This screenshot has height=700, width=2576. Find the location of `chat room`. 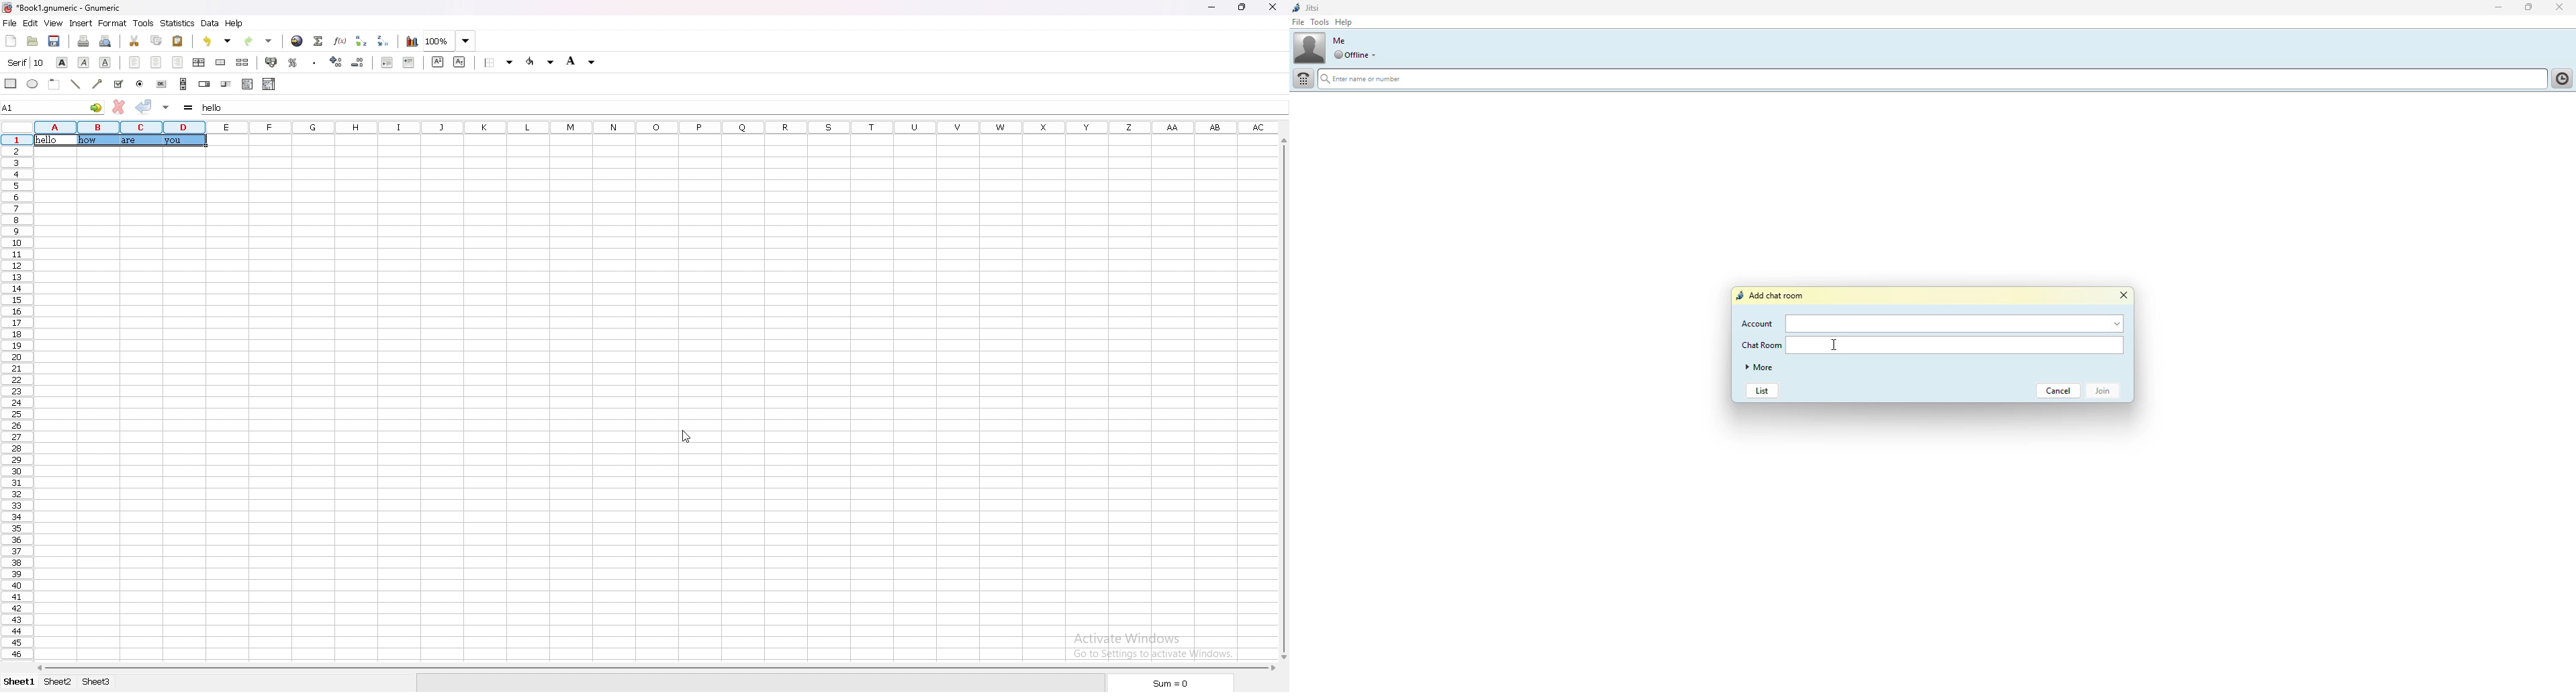

chat room is located at coordinates (1958, 344).